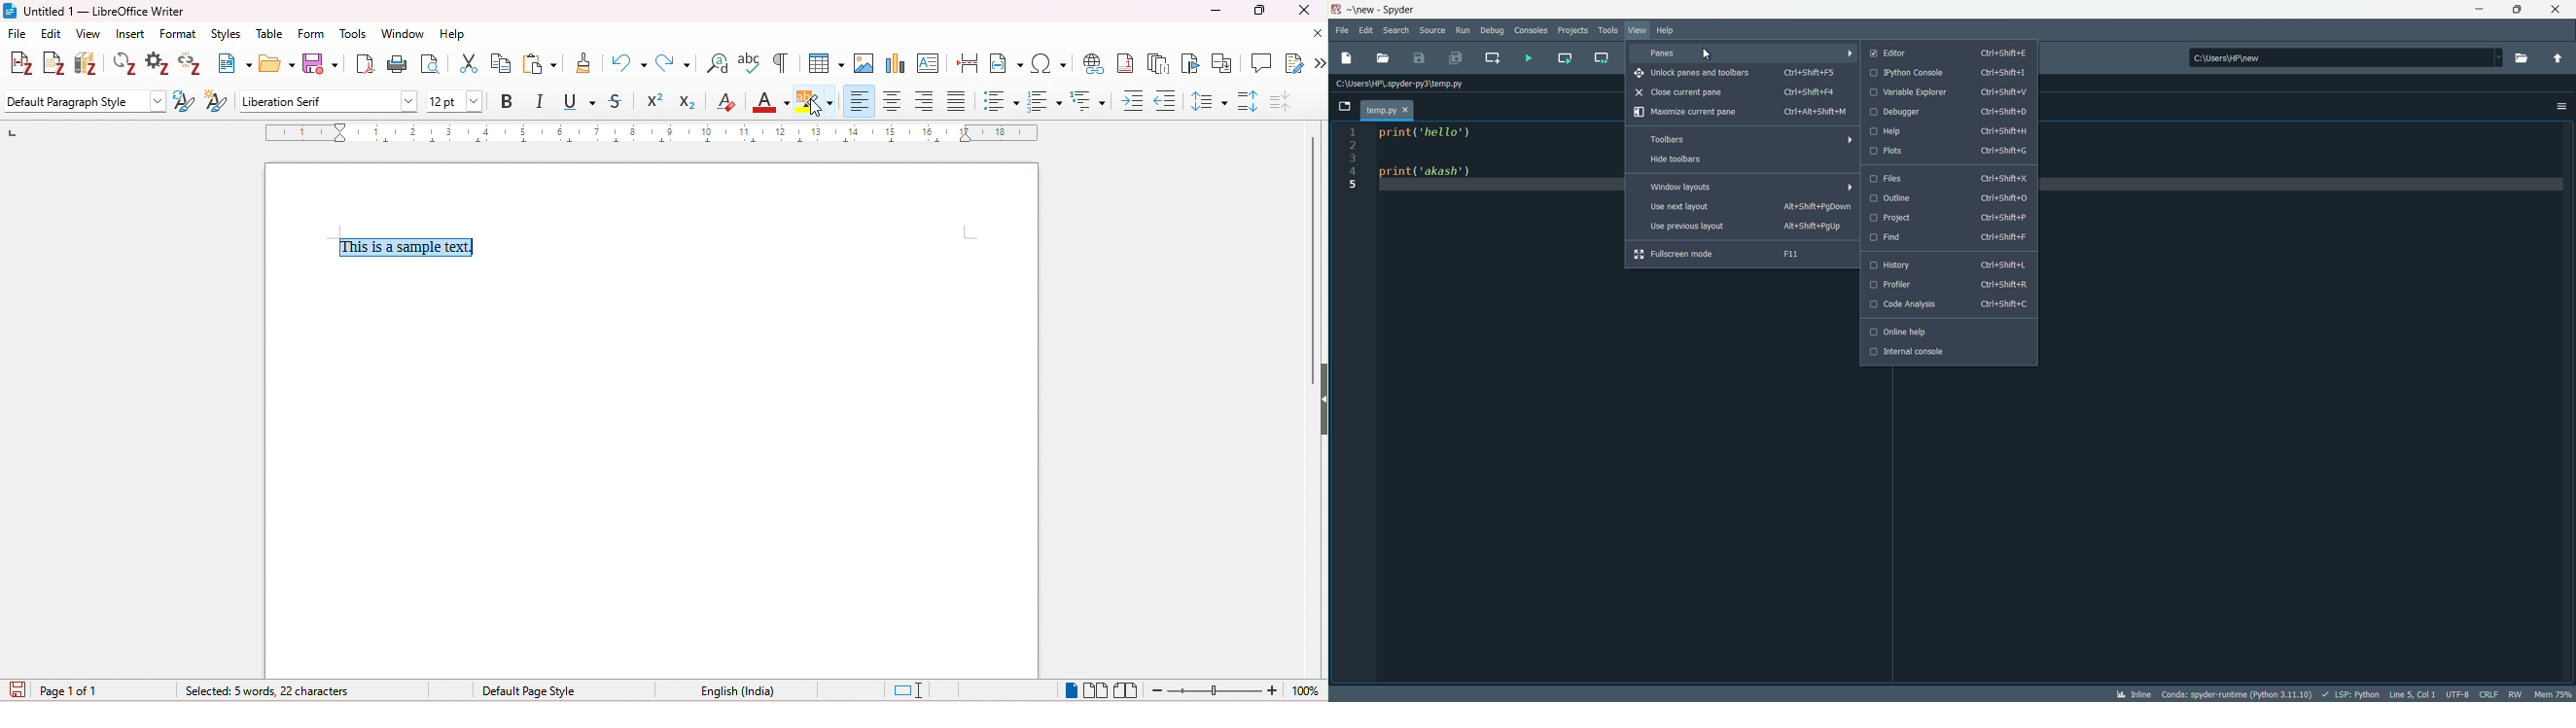 The height and width of the screenshot is (728, 2576). What do you see at coordinates (1949, 237) in the screenshot?
I see `find` at bounding box center [1949, 237].